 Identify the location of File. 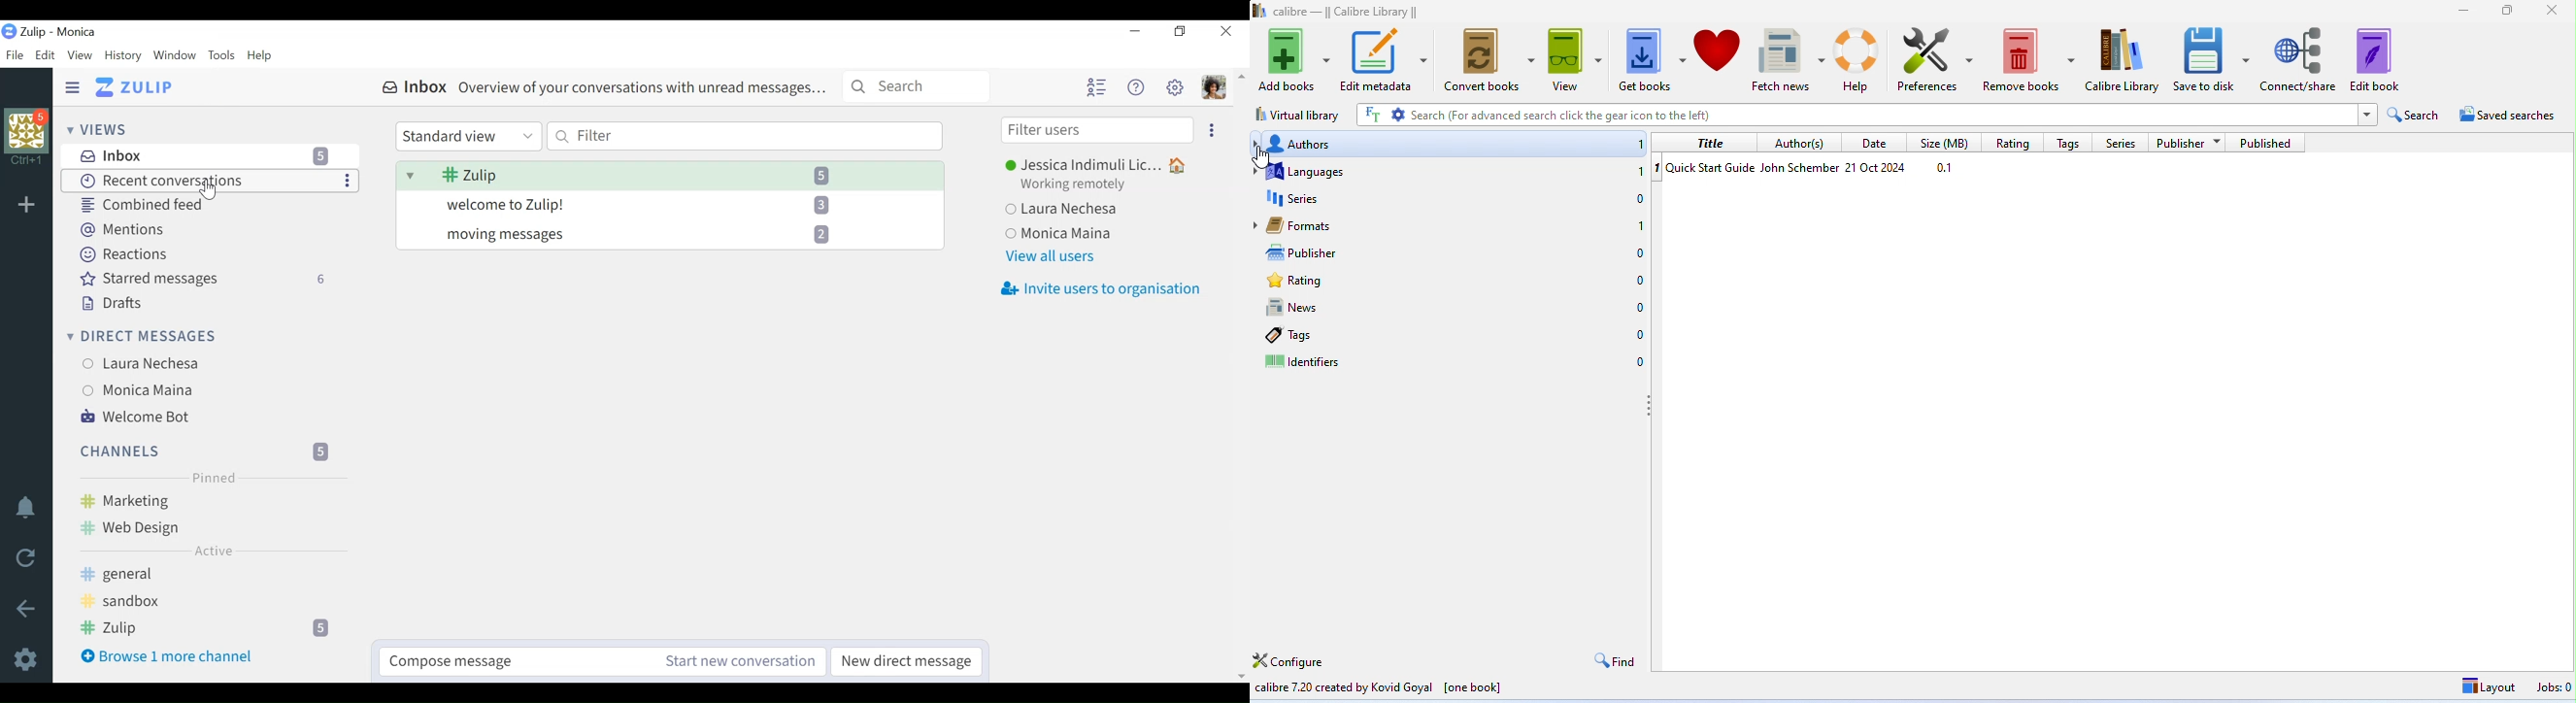
(16, 55).